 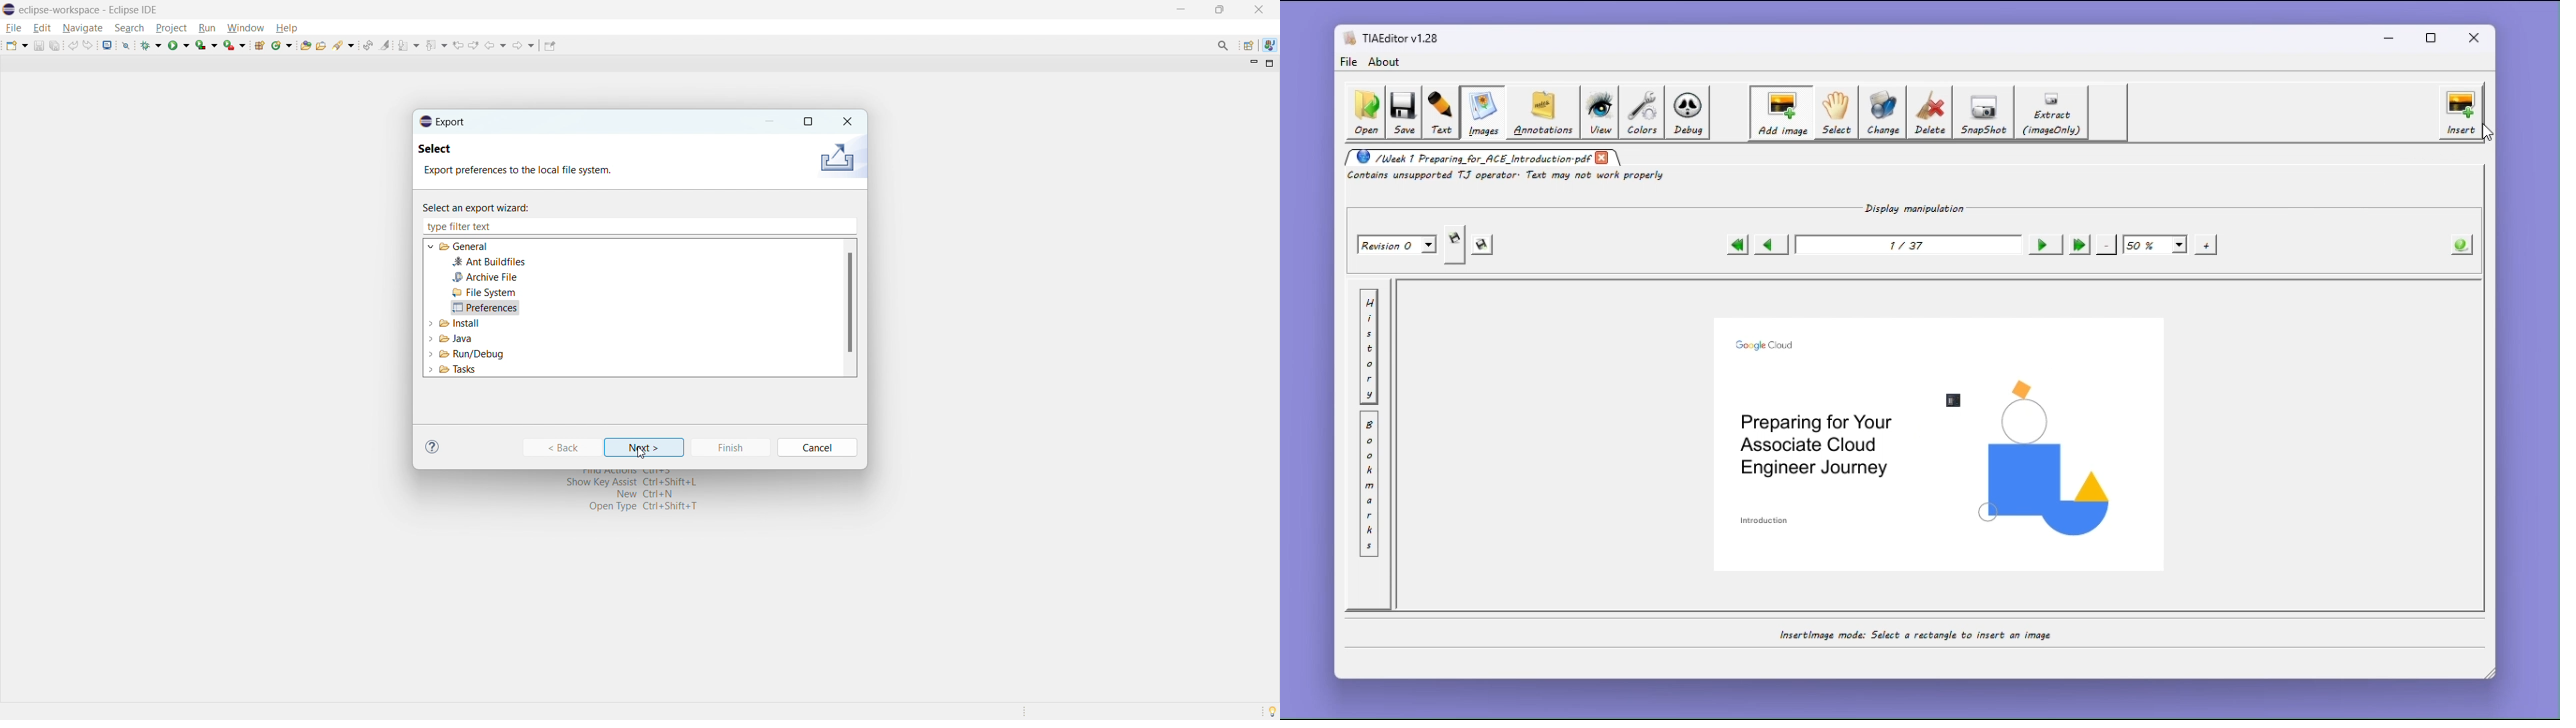 What do you see at coordinates (474, 45) in the screenshot?
I see `view next location` at bounding box center [474, 45].